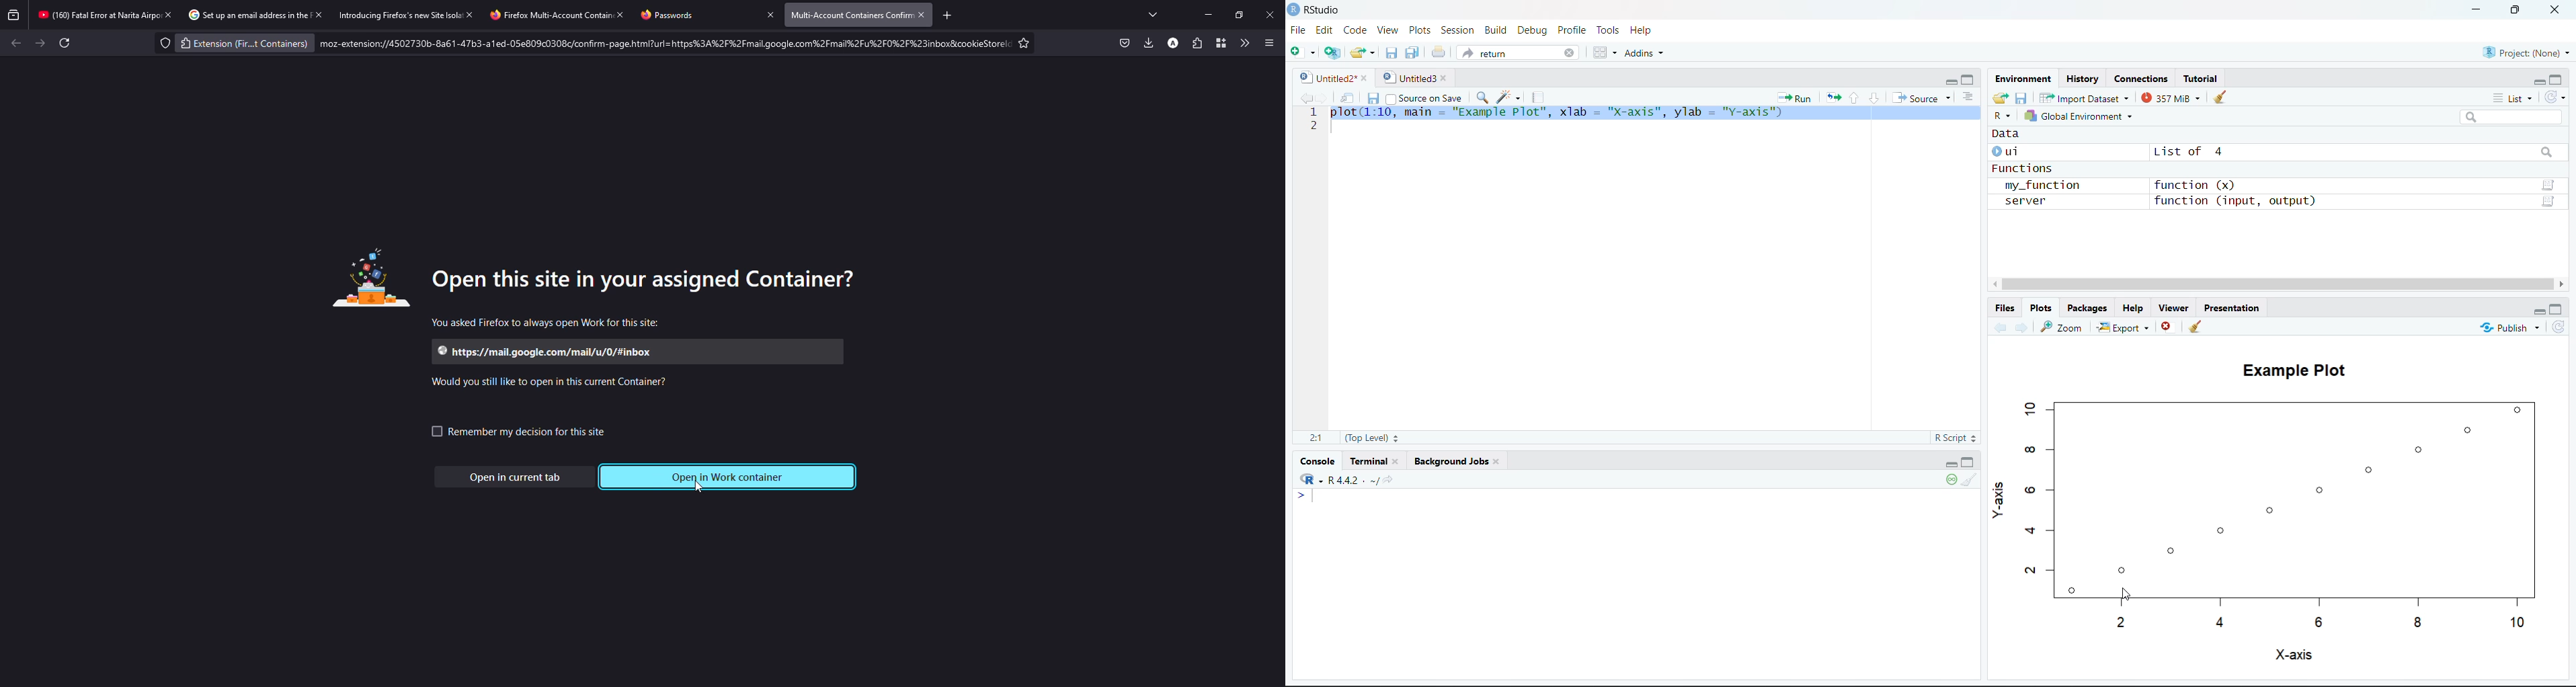 This screenshot has width=2576, height=700. I want to click on Save workspace as, so click(2021, 97).